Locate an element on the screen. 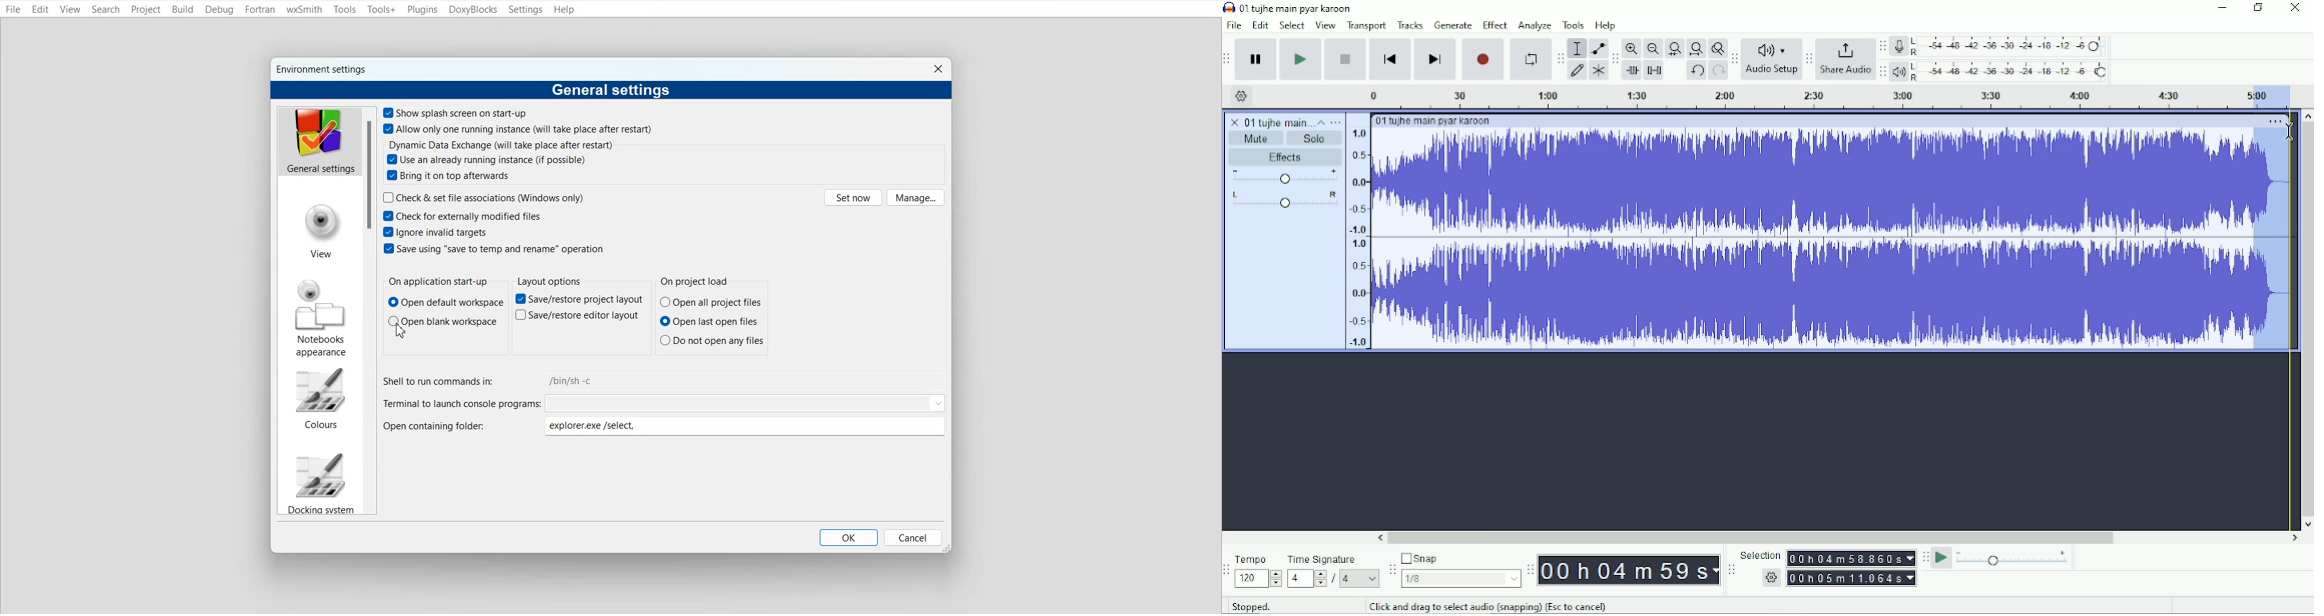 The image size is (2324, 616). 01 tujhe main pyar karoon is located at coordinates (1278, 121).